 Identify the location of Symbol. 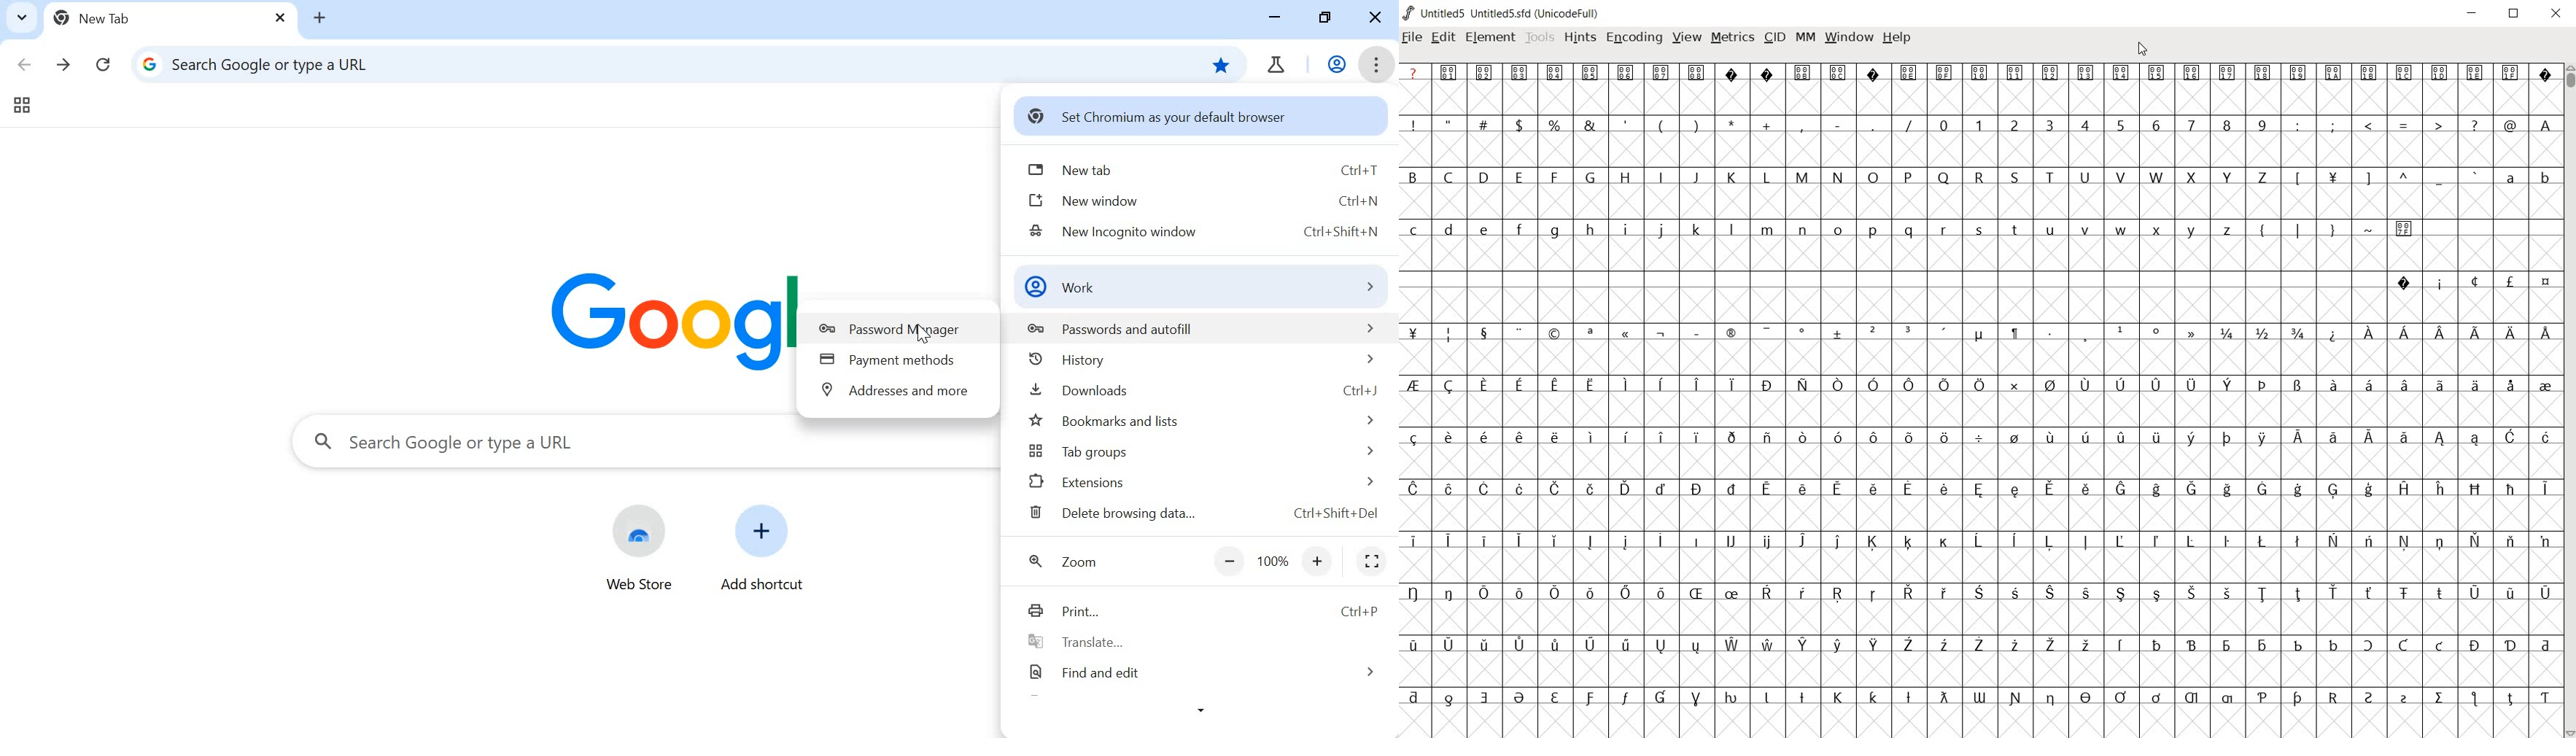
(2226, 438).